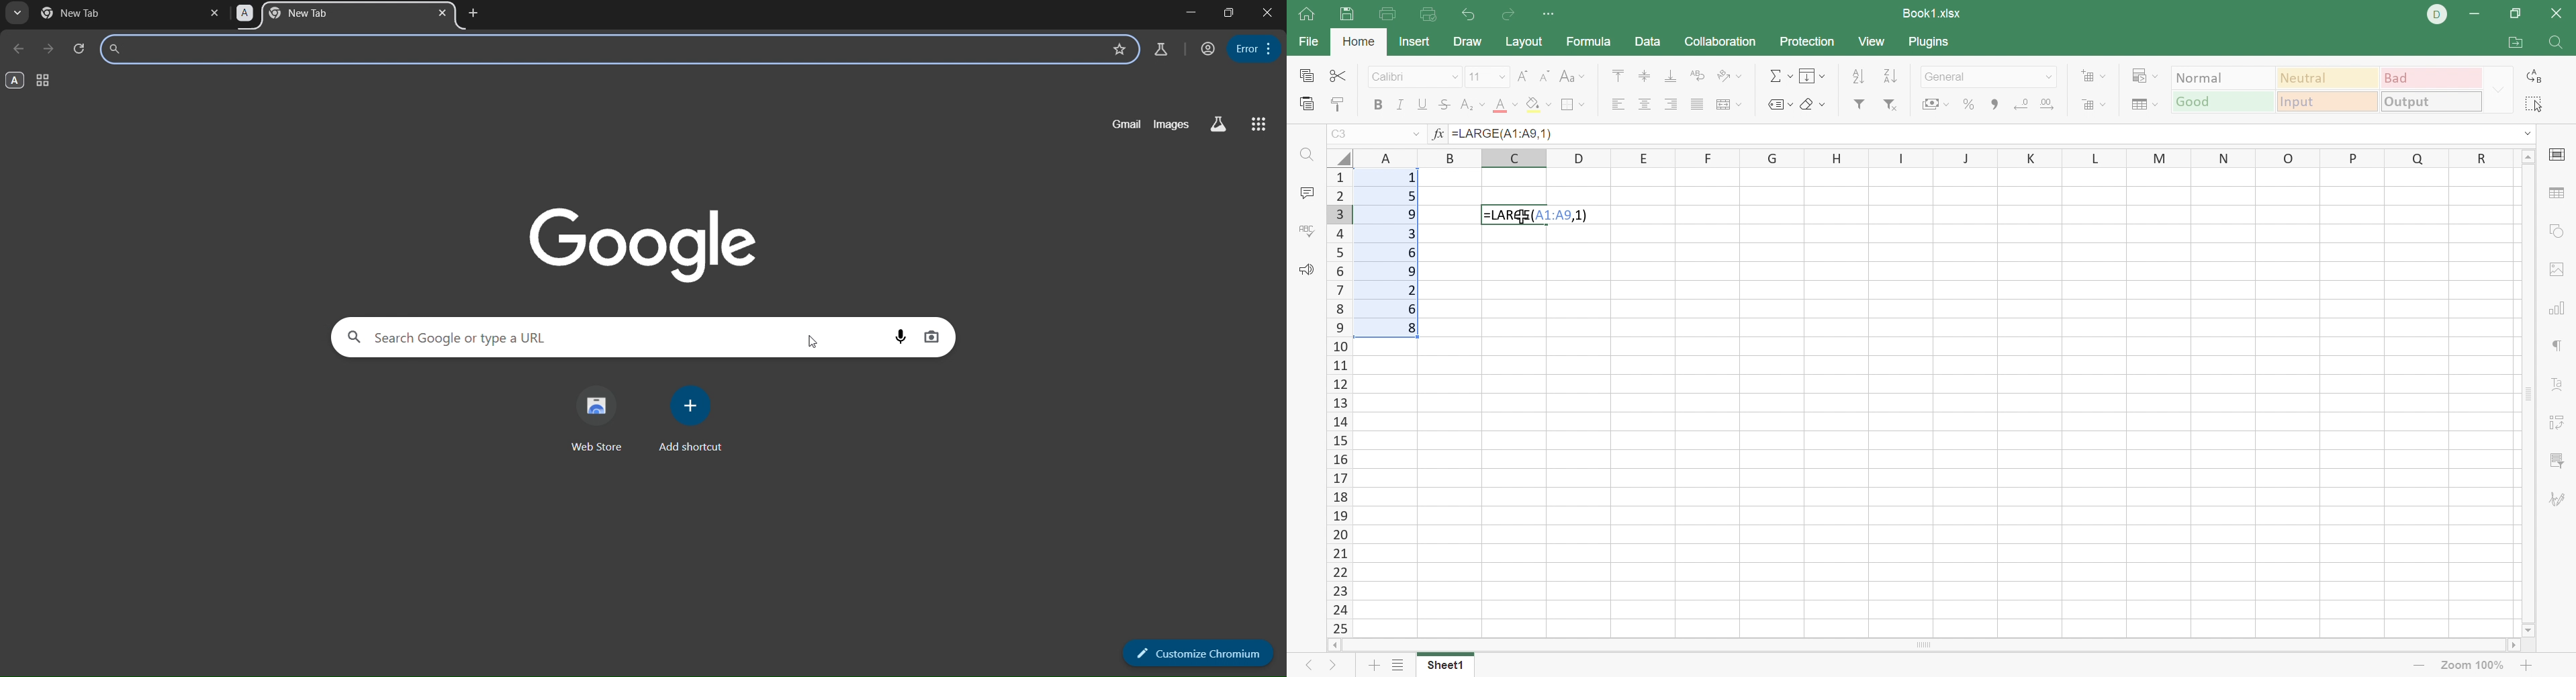  What do you see at coordinates (2558, 310) in the screenshot?
I see `chart settings` at bounding box center [2558, 310].